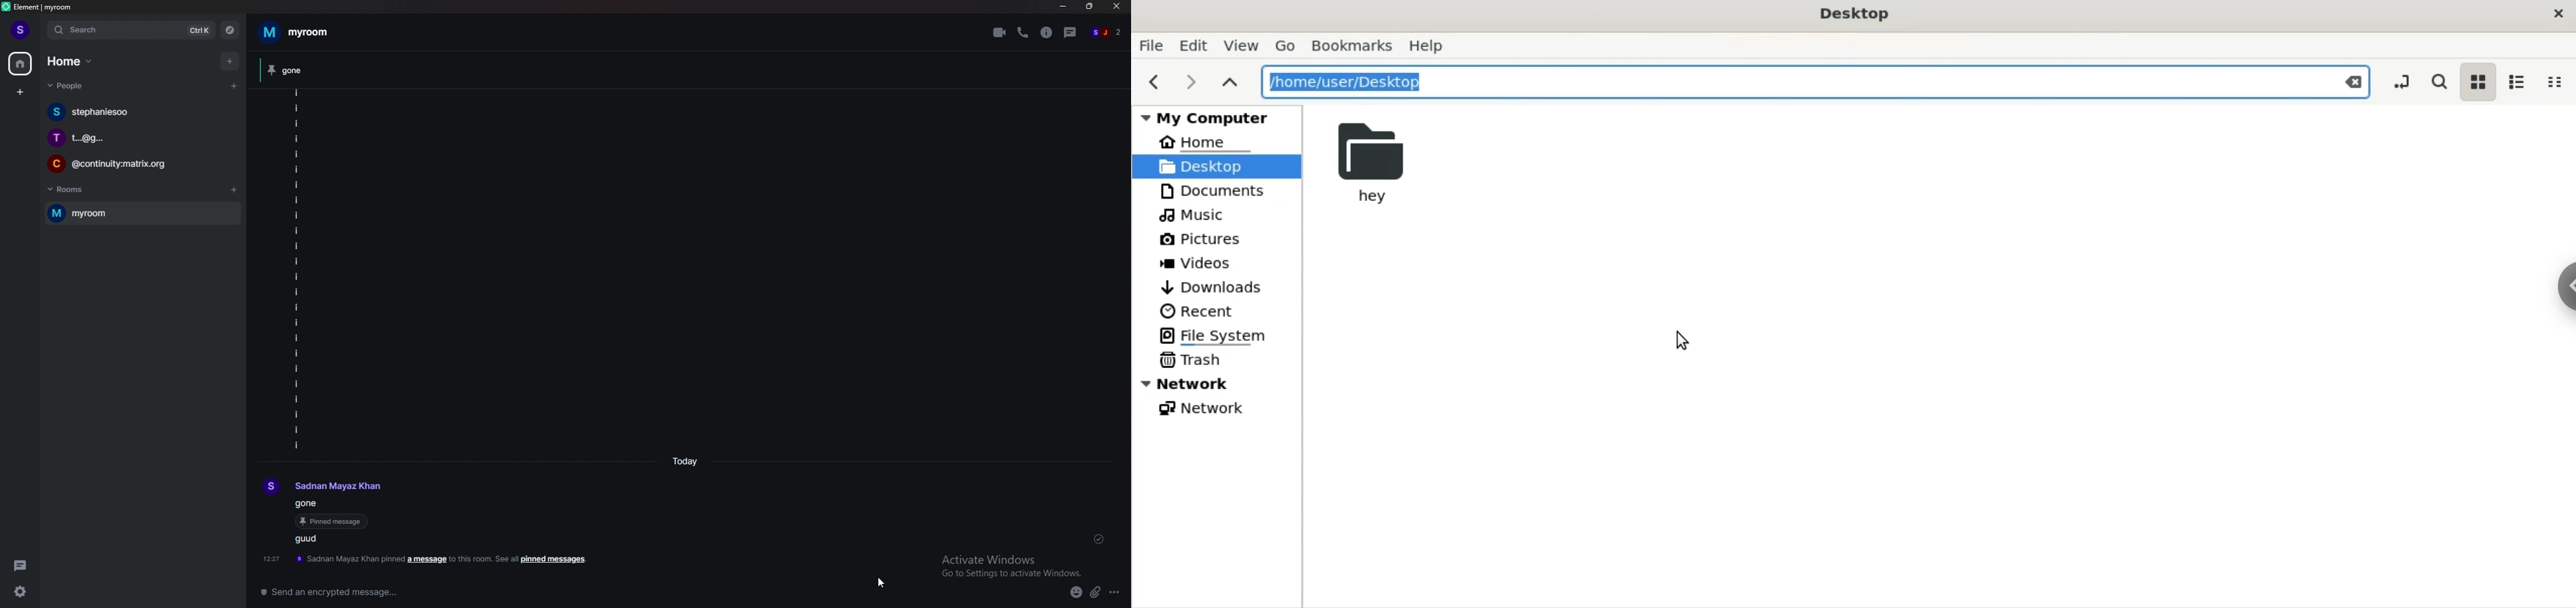 The height and width of the screenshot is (616, 2576). I want to click on close, so click(2554, 14).